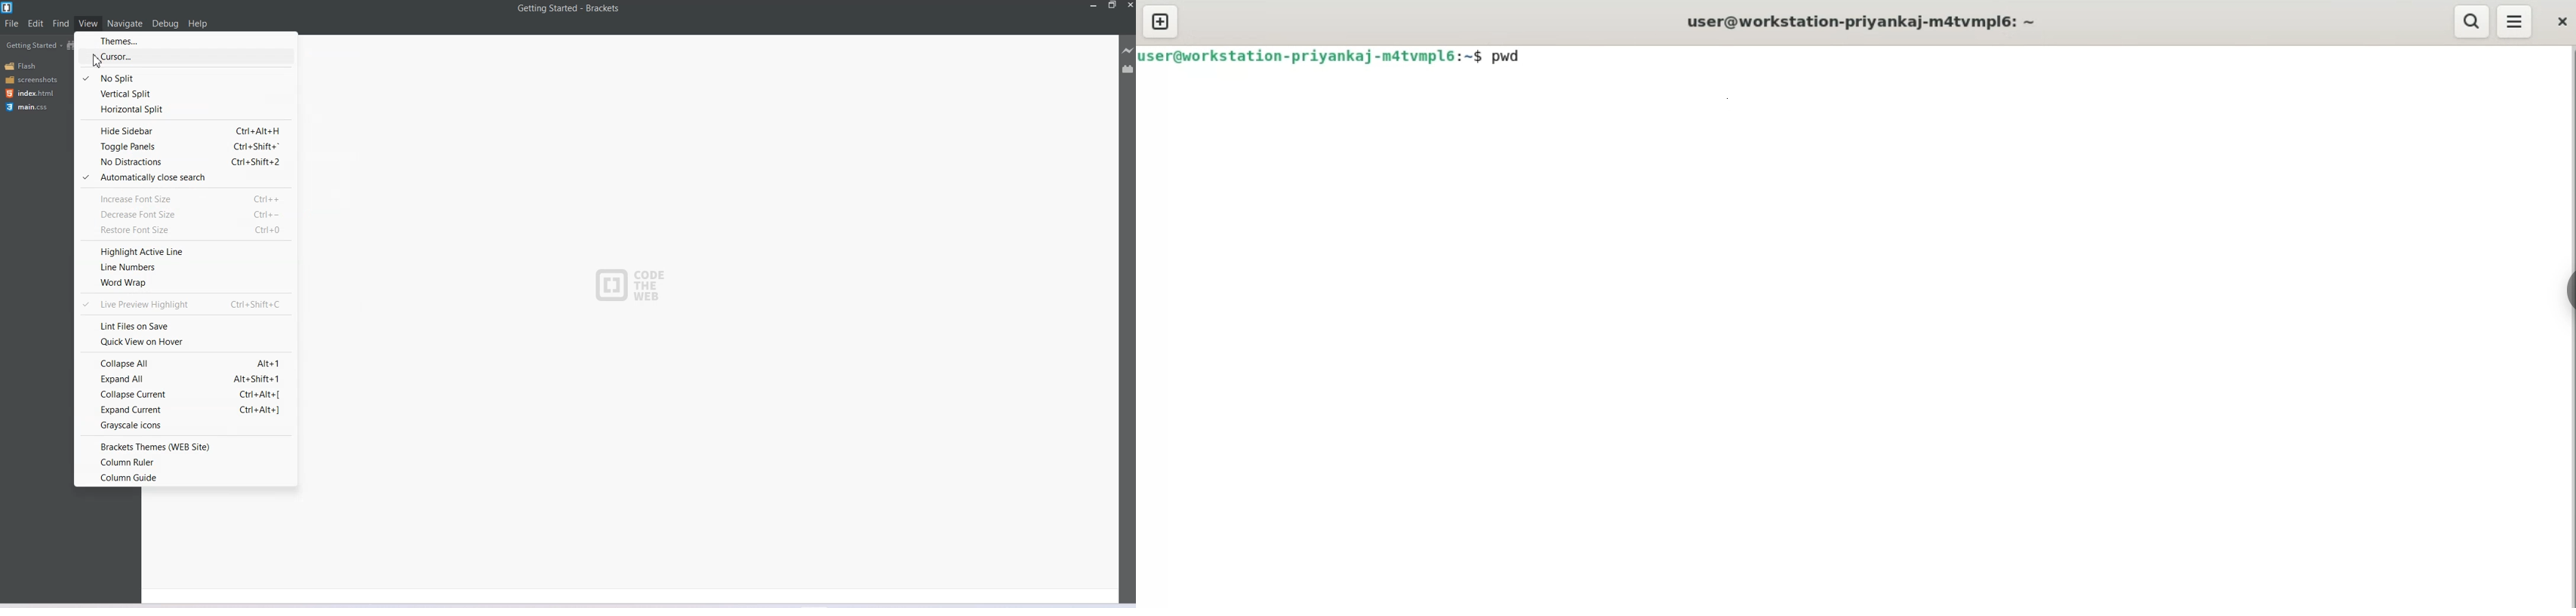 The image size is (2576, 616). I want to click on File, so click(11, 23).